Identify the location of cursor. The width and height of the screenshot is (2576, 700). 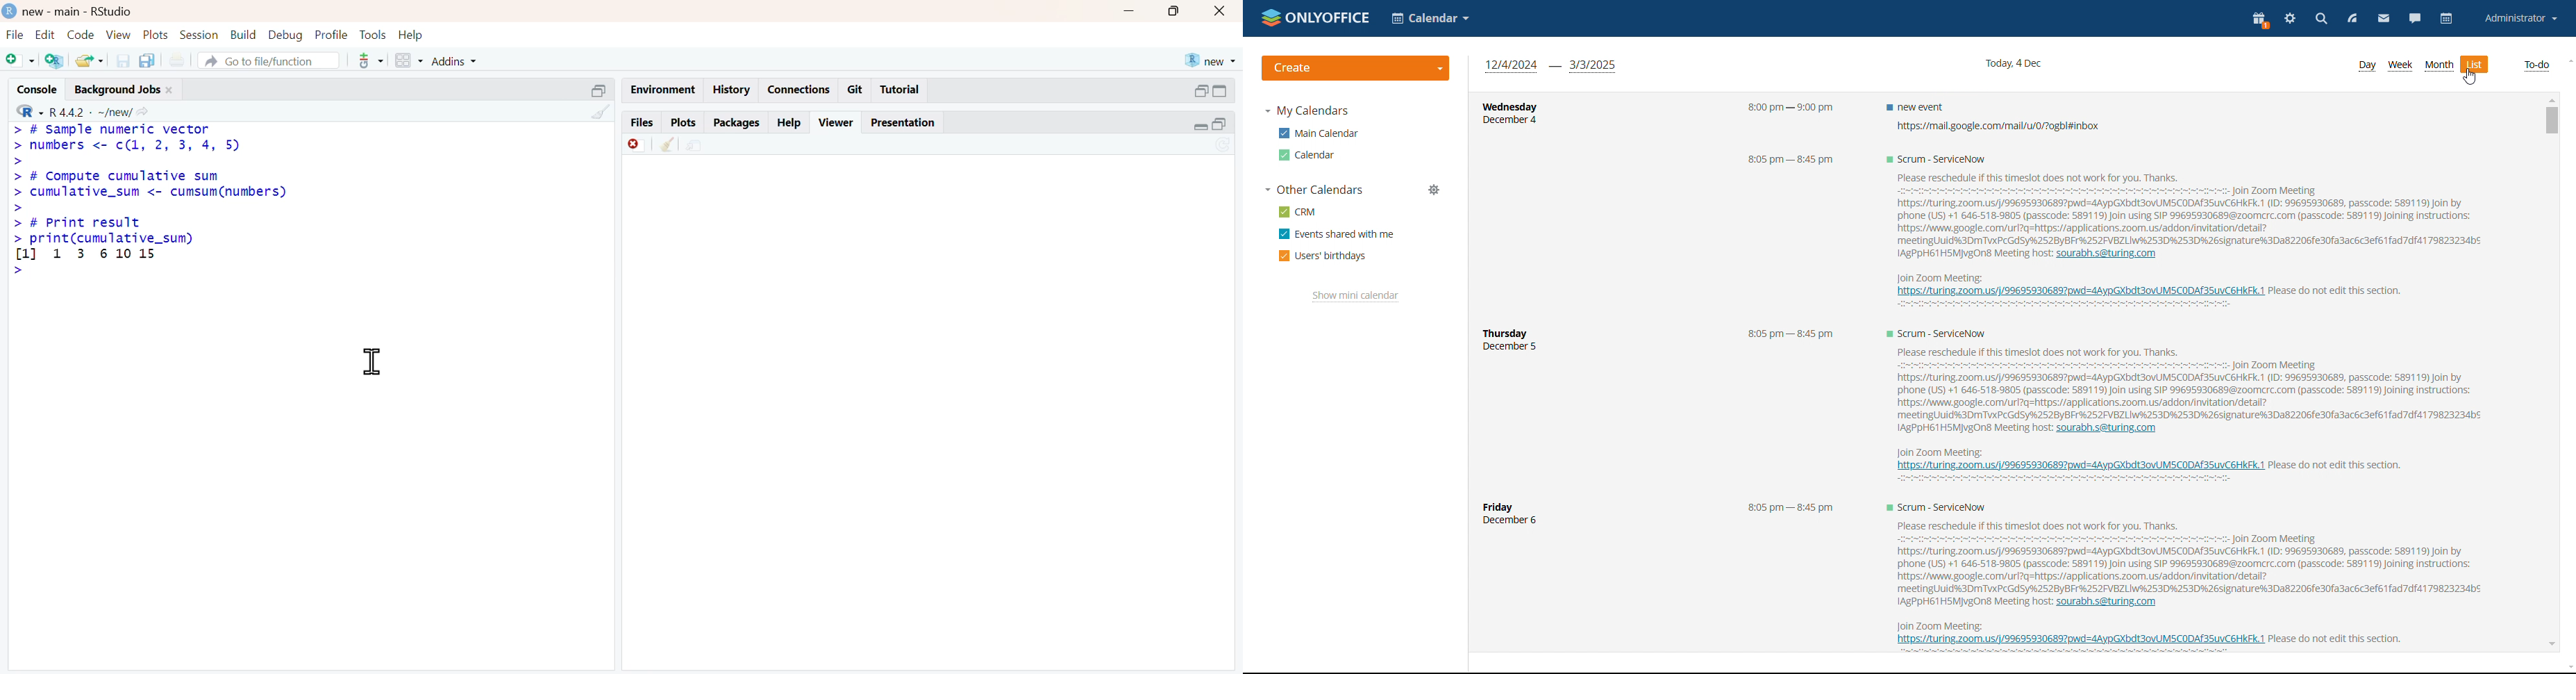
(372, 362).